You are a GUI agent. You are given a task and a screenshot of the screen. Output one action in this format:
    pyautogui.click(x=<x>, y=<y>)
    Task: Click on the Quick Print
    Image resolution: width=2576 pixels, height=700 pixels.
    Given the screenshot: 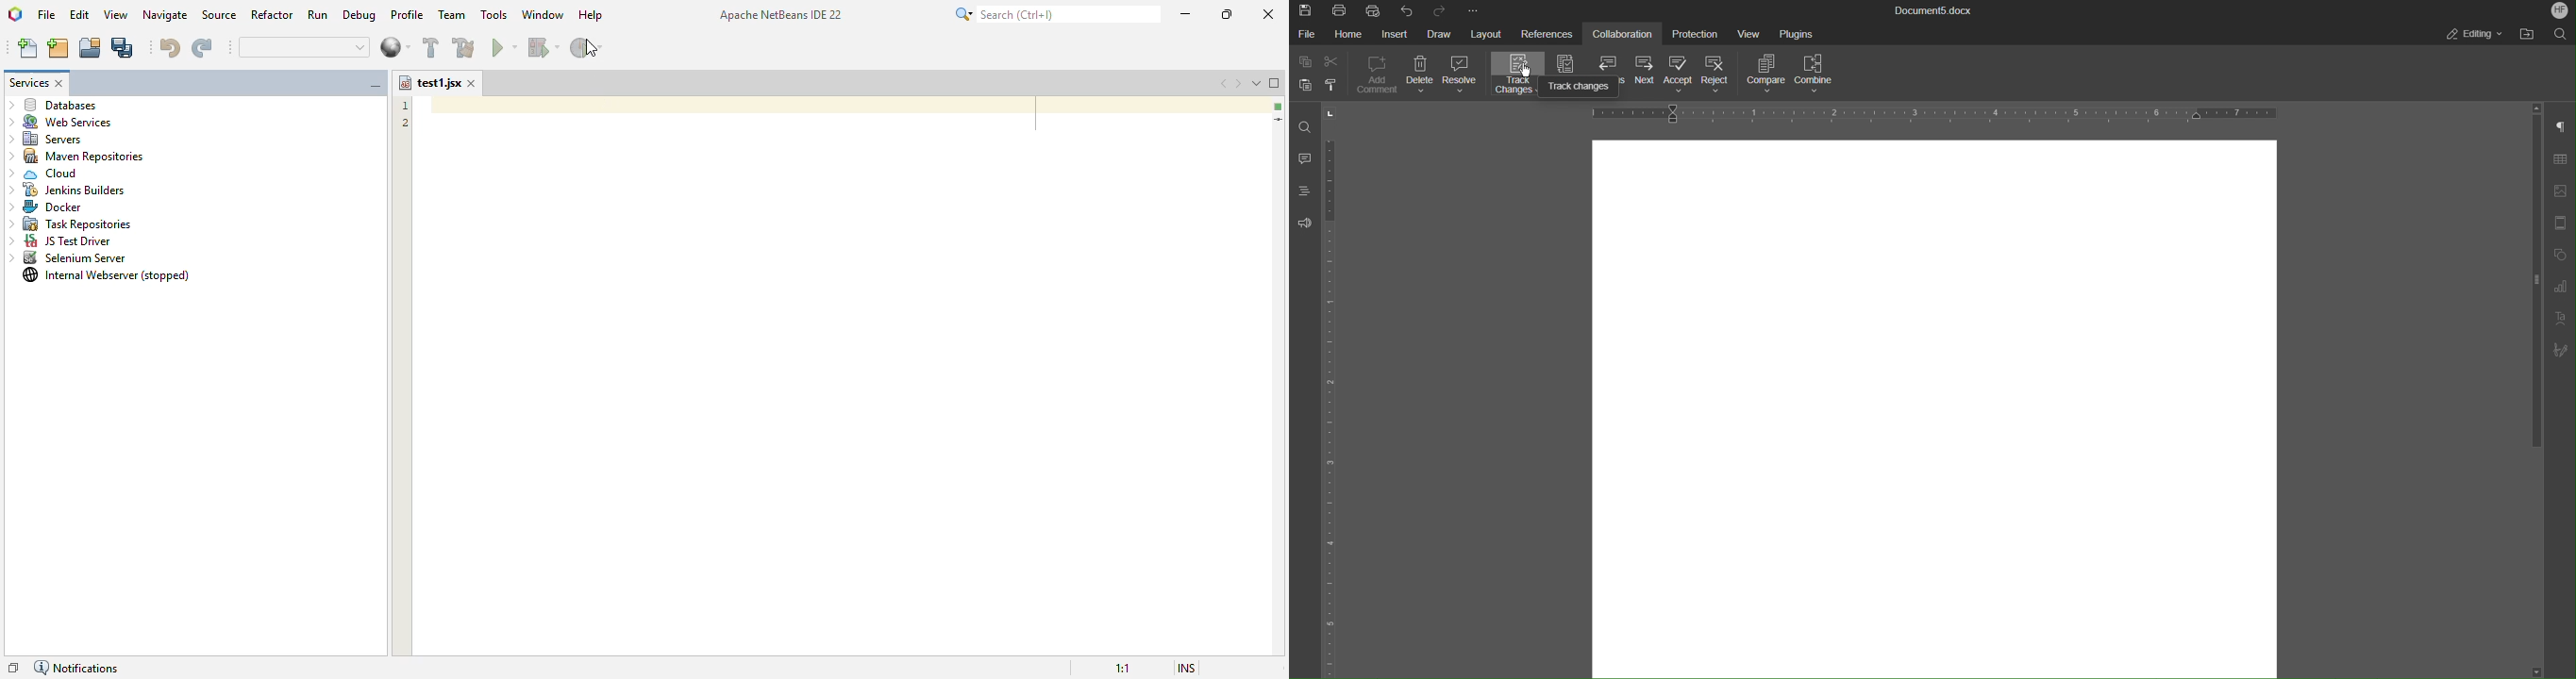 What is the action you would take?
    pyautogui.click(x=1374, y=11)
    